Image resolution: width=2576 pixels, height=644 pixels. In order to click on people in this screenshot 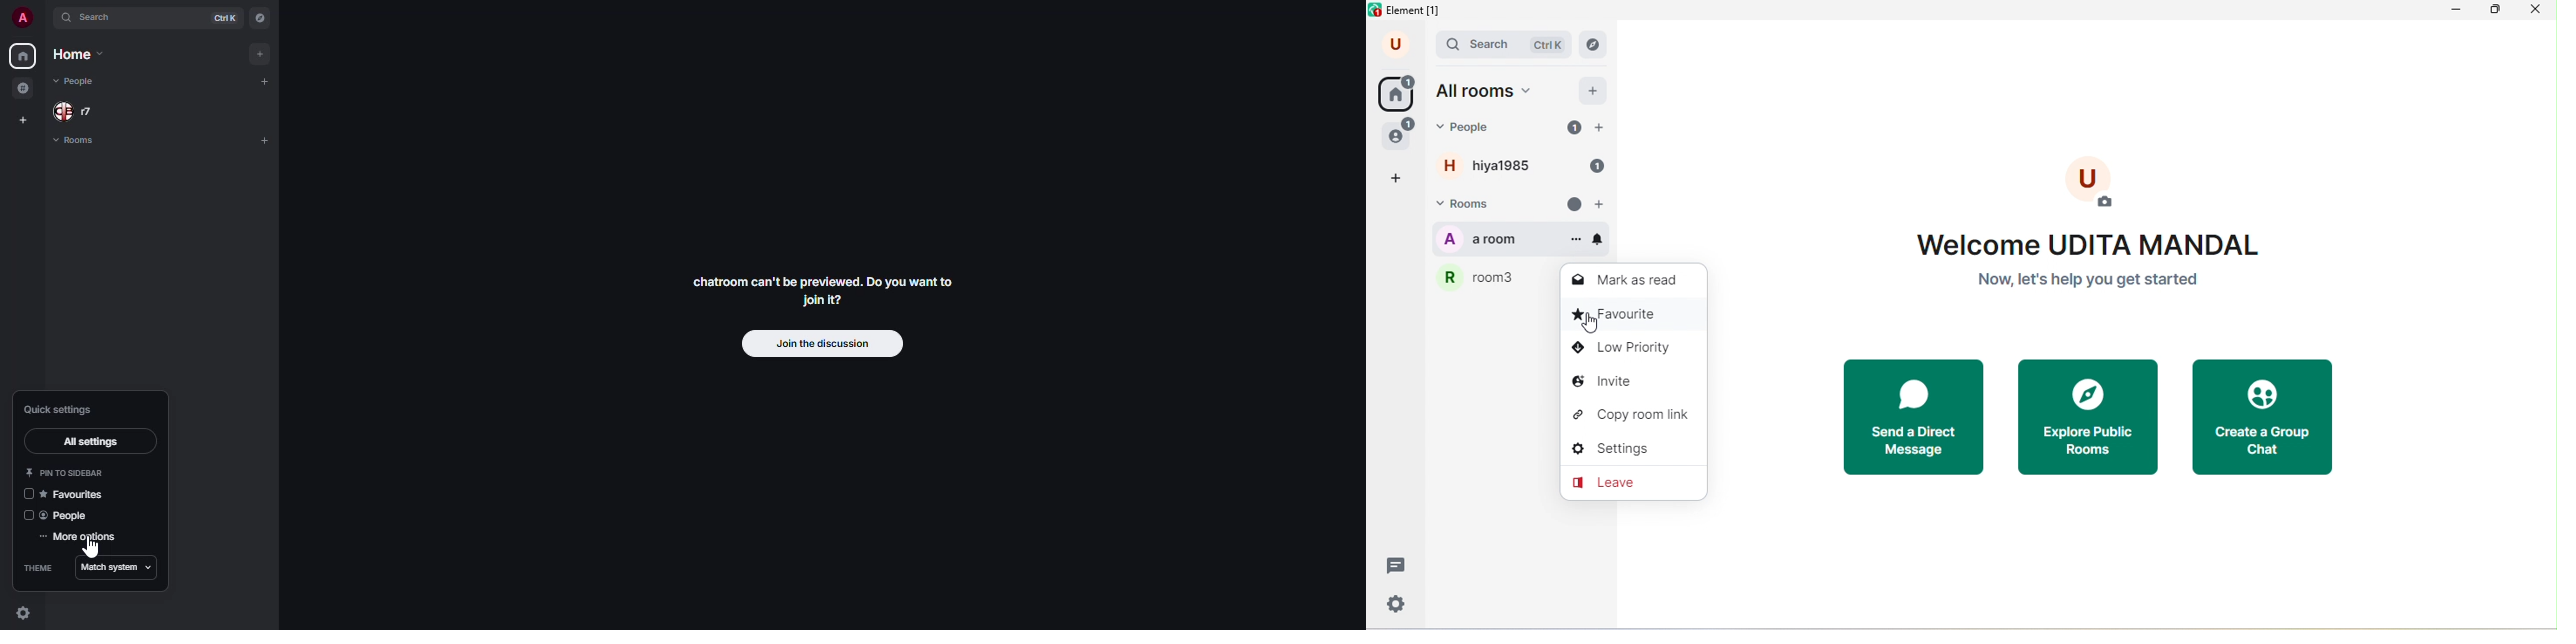, I will do `click(1399, 134)`.